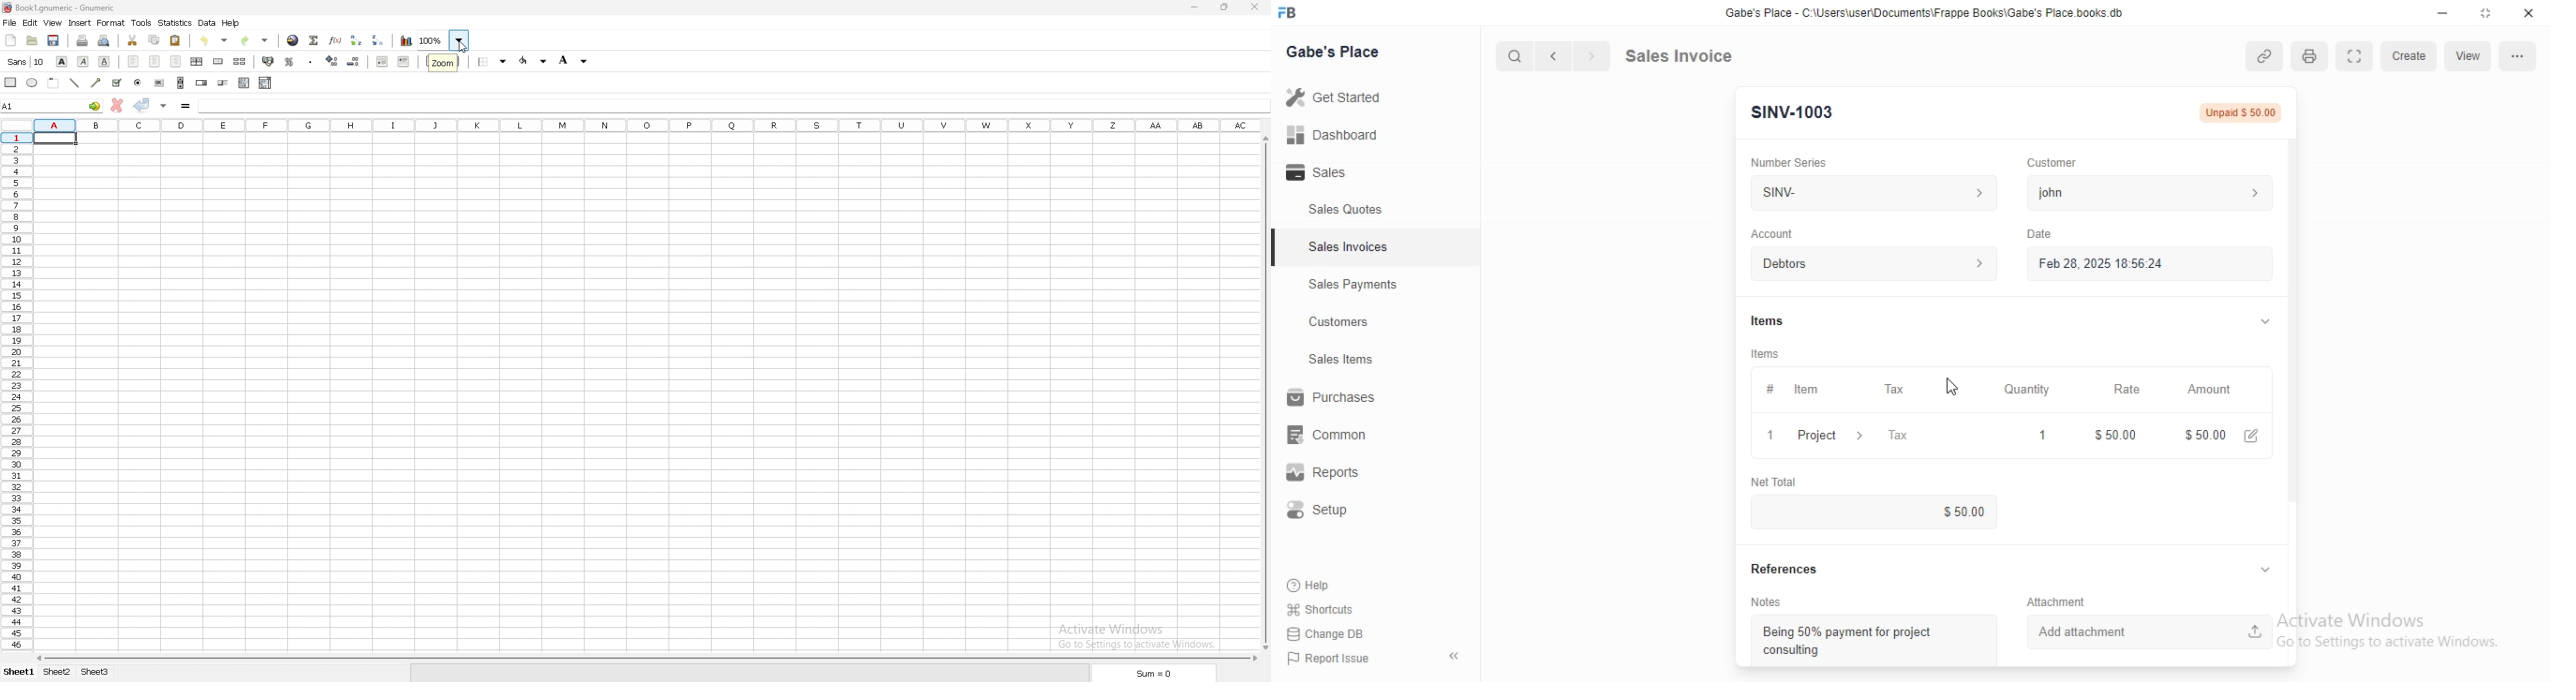  I want to click on scroll bar, so click(181, 83).